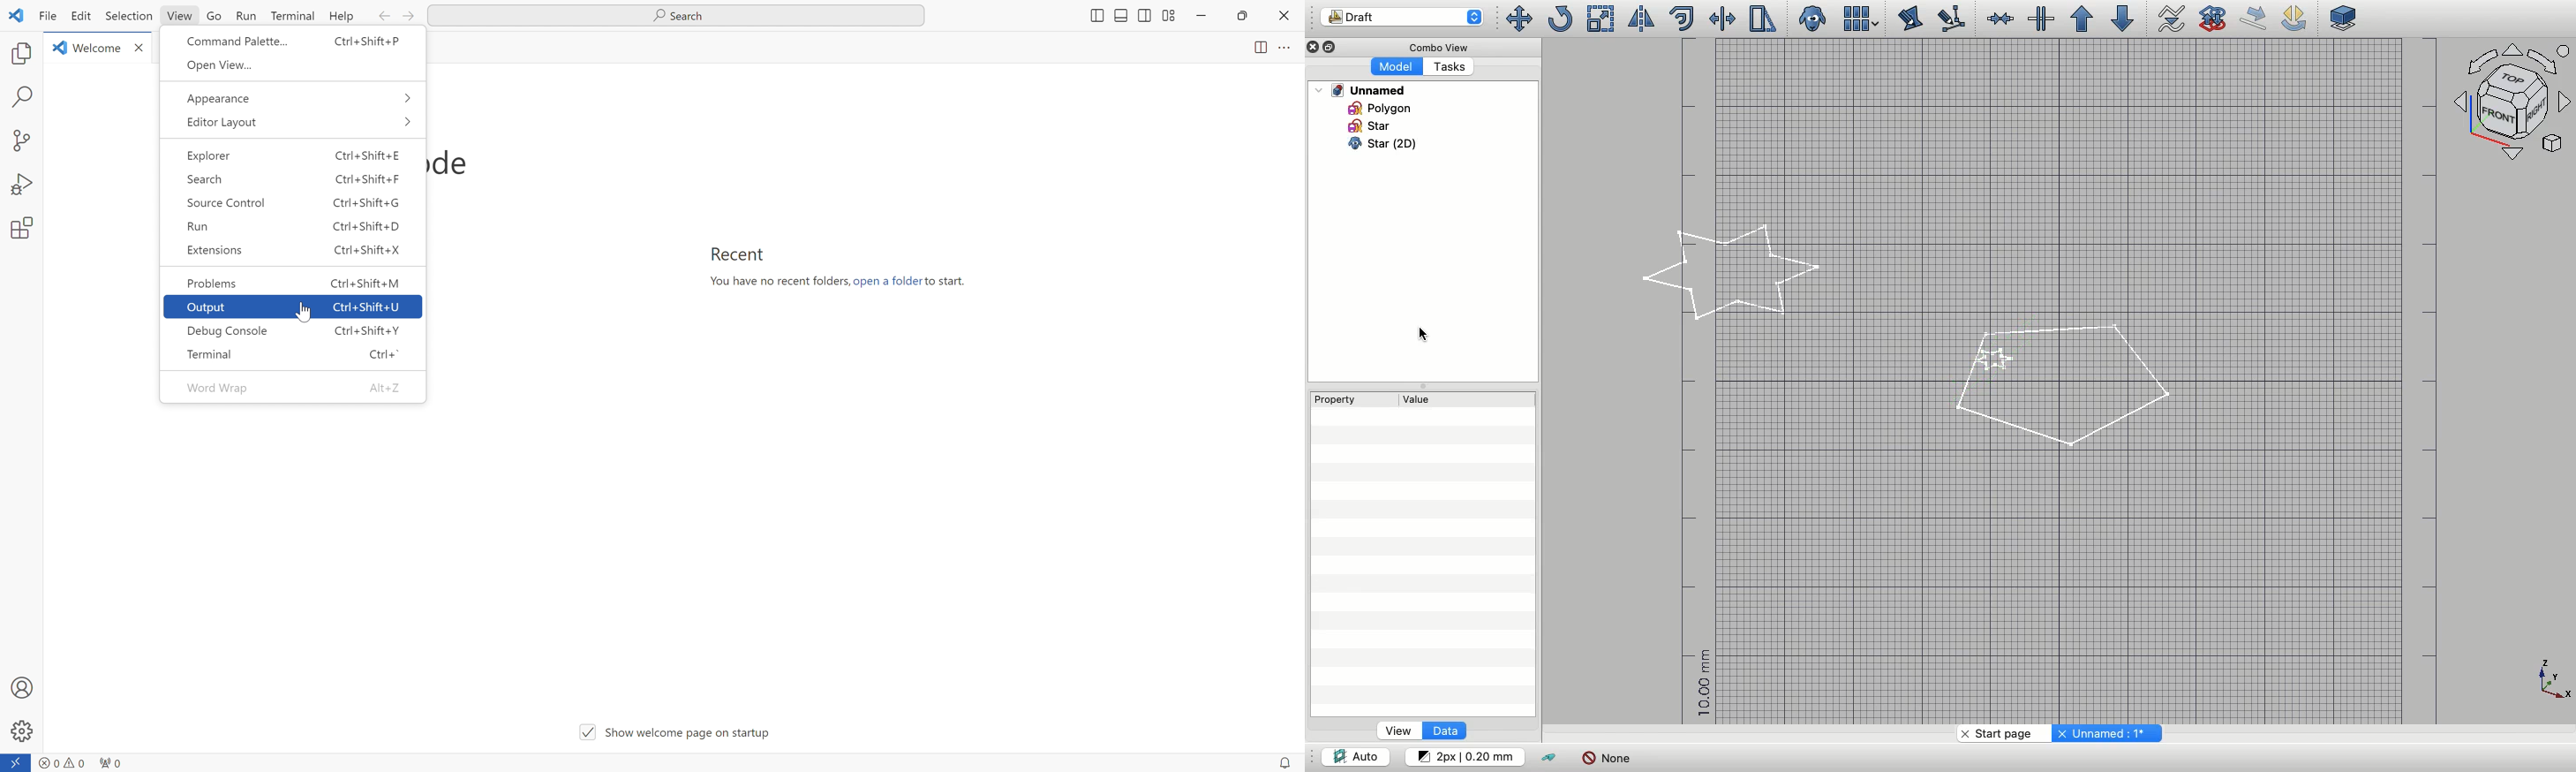 The width and height of the screenshot is (2576, 784). What do you see at coordinates (1365, 144) in the screenshot?
I see `Star clone` at bounding box center [1365, 144].